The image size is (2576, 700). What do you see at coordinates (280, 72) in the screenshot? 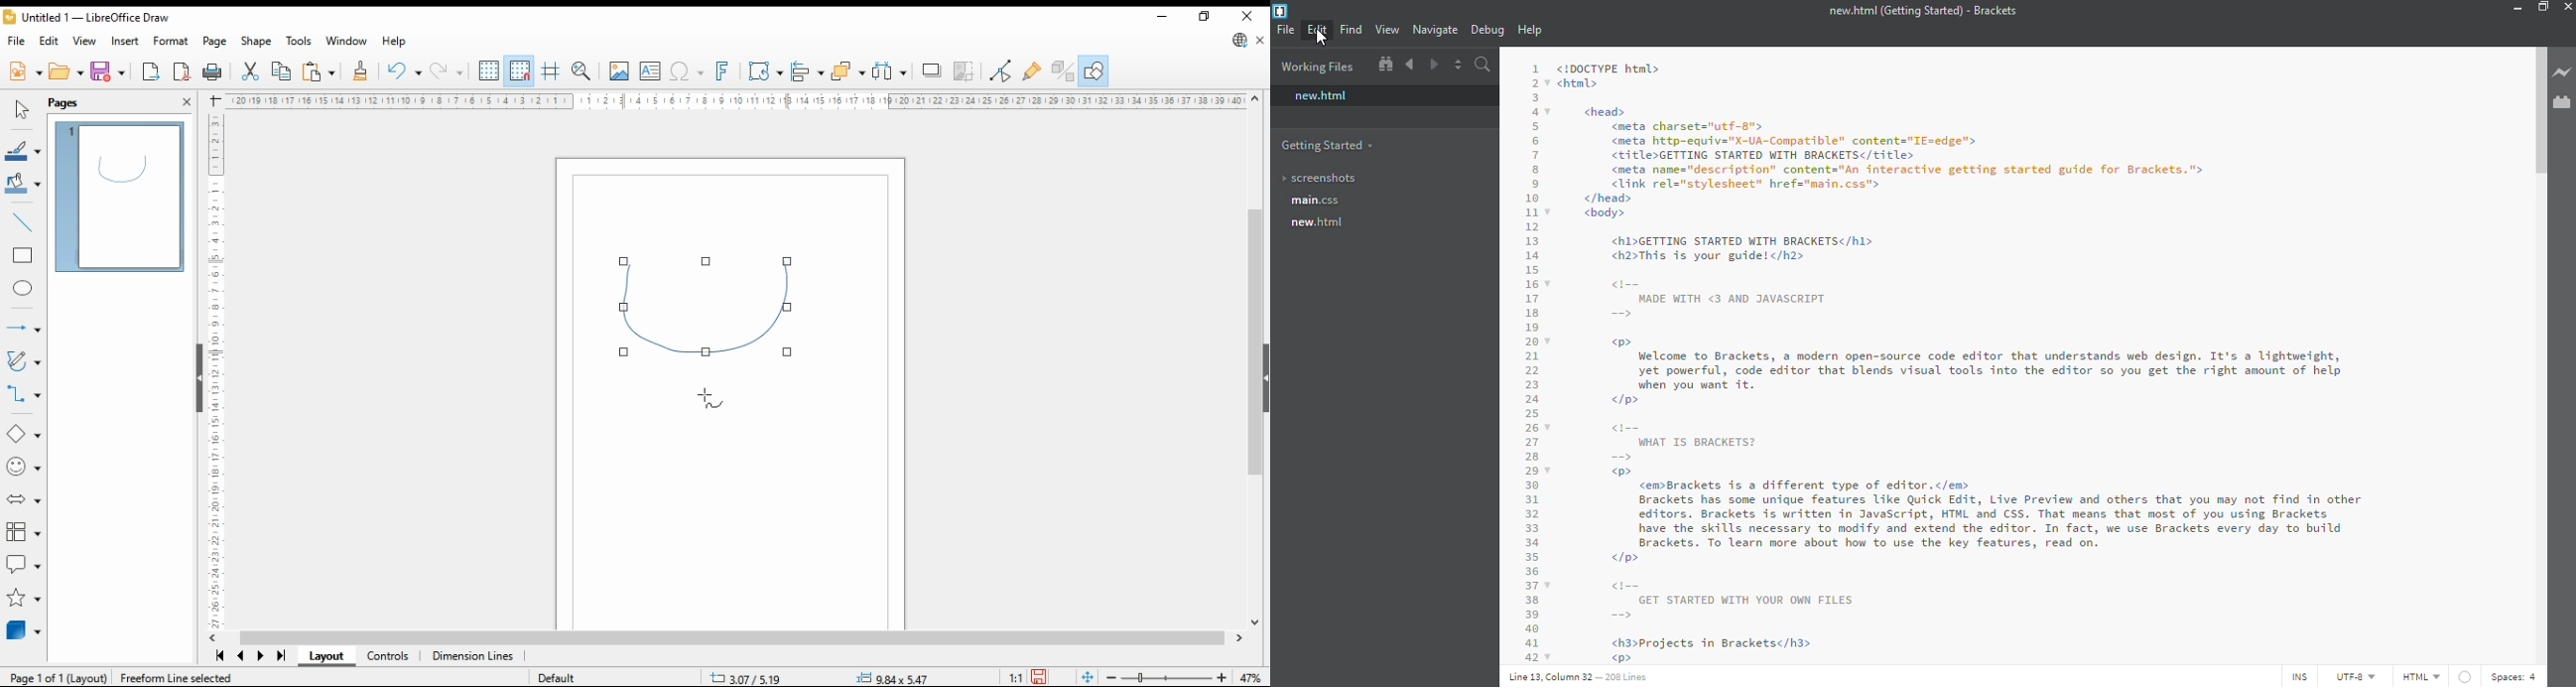
I see `copy` at bounding box center [280, 72].